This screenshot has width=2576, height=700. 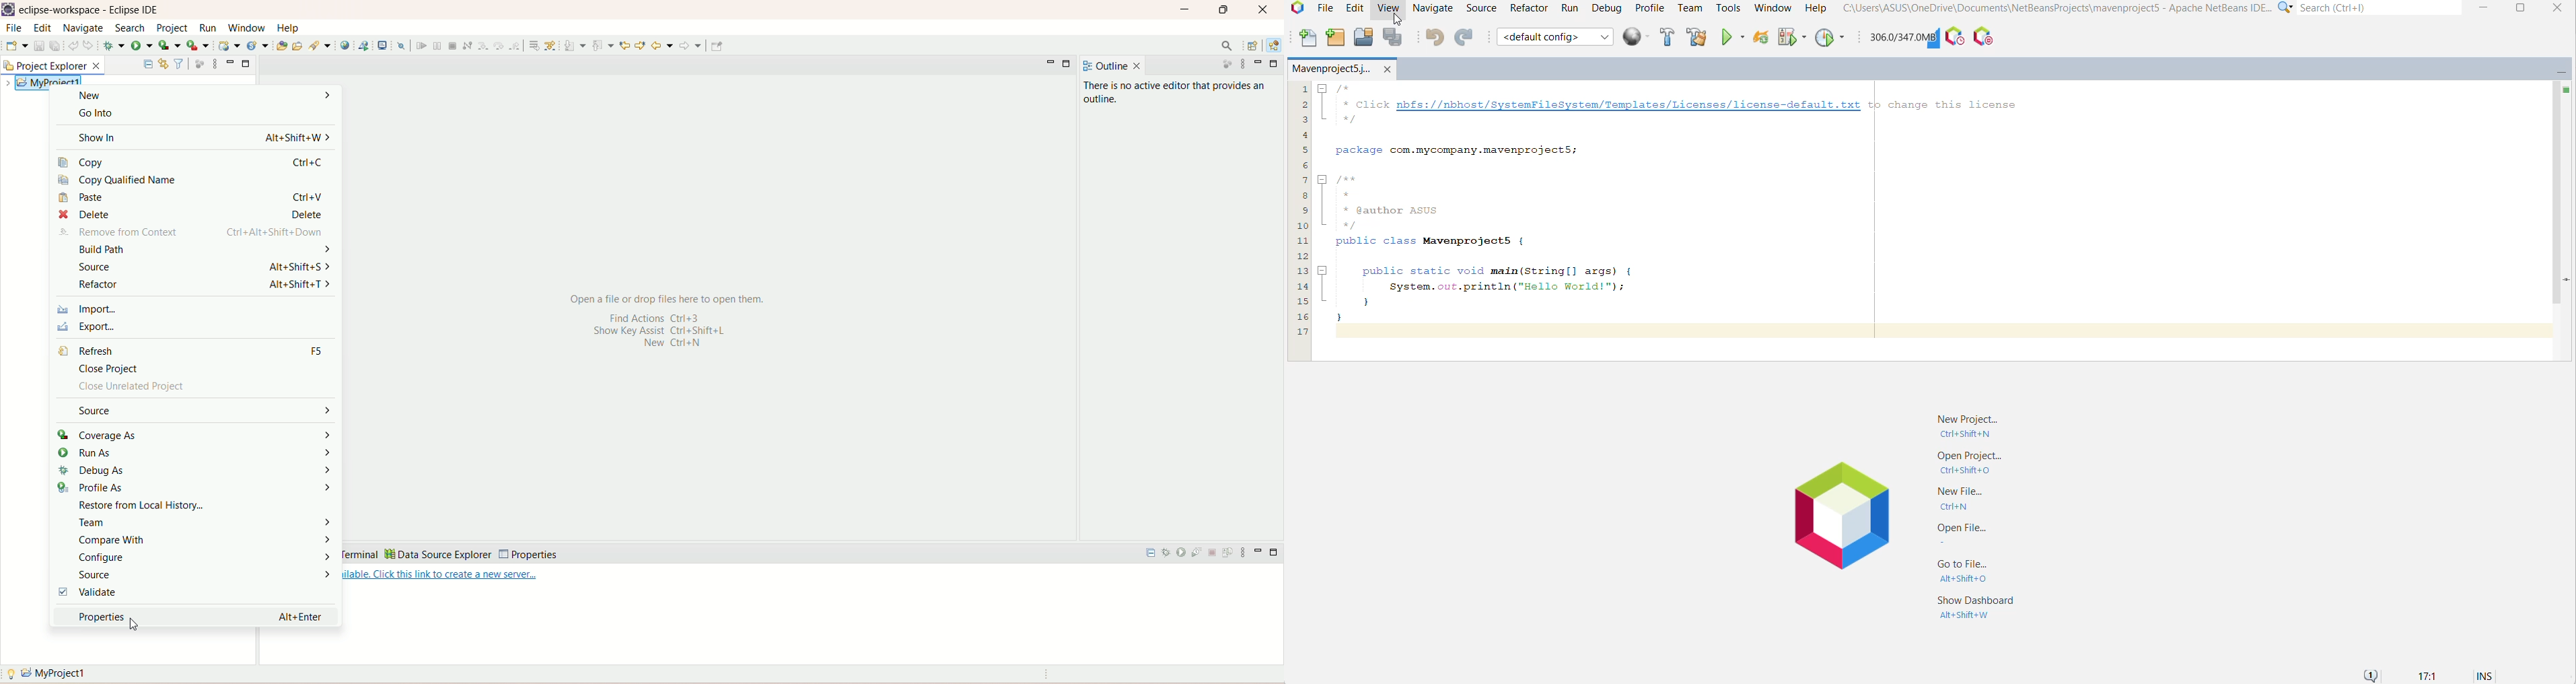 What do you see at coordinates (148, 62) in the screenshot?
I see `collapse all` at bounding box center [148, 62].